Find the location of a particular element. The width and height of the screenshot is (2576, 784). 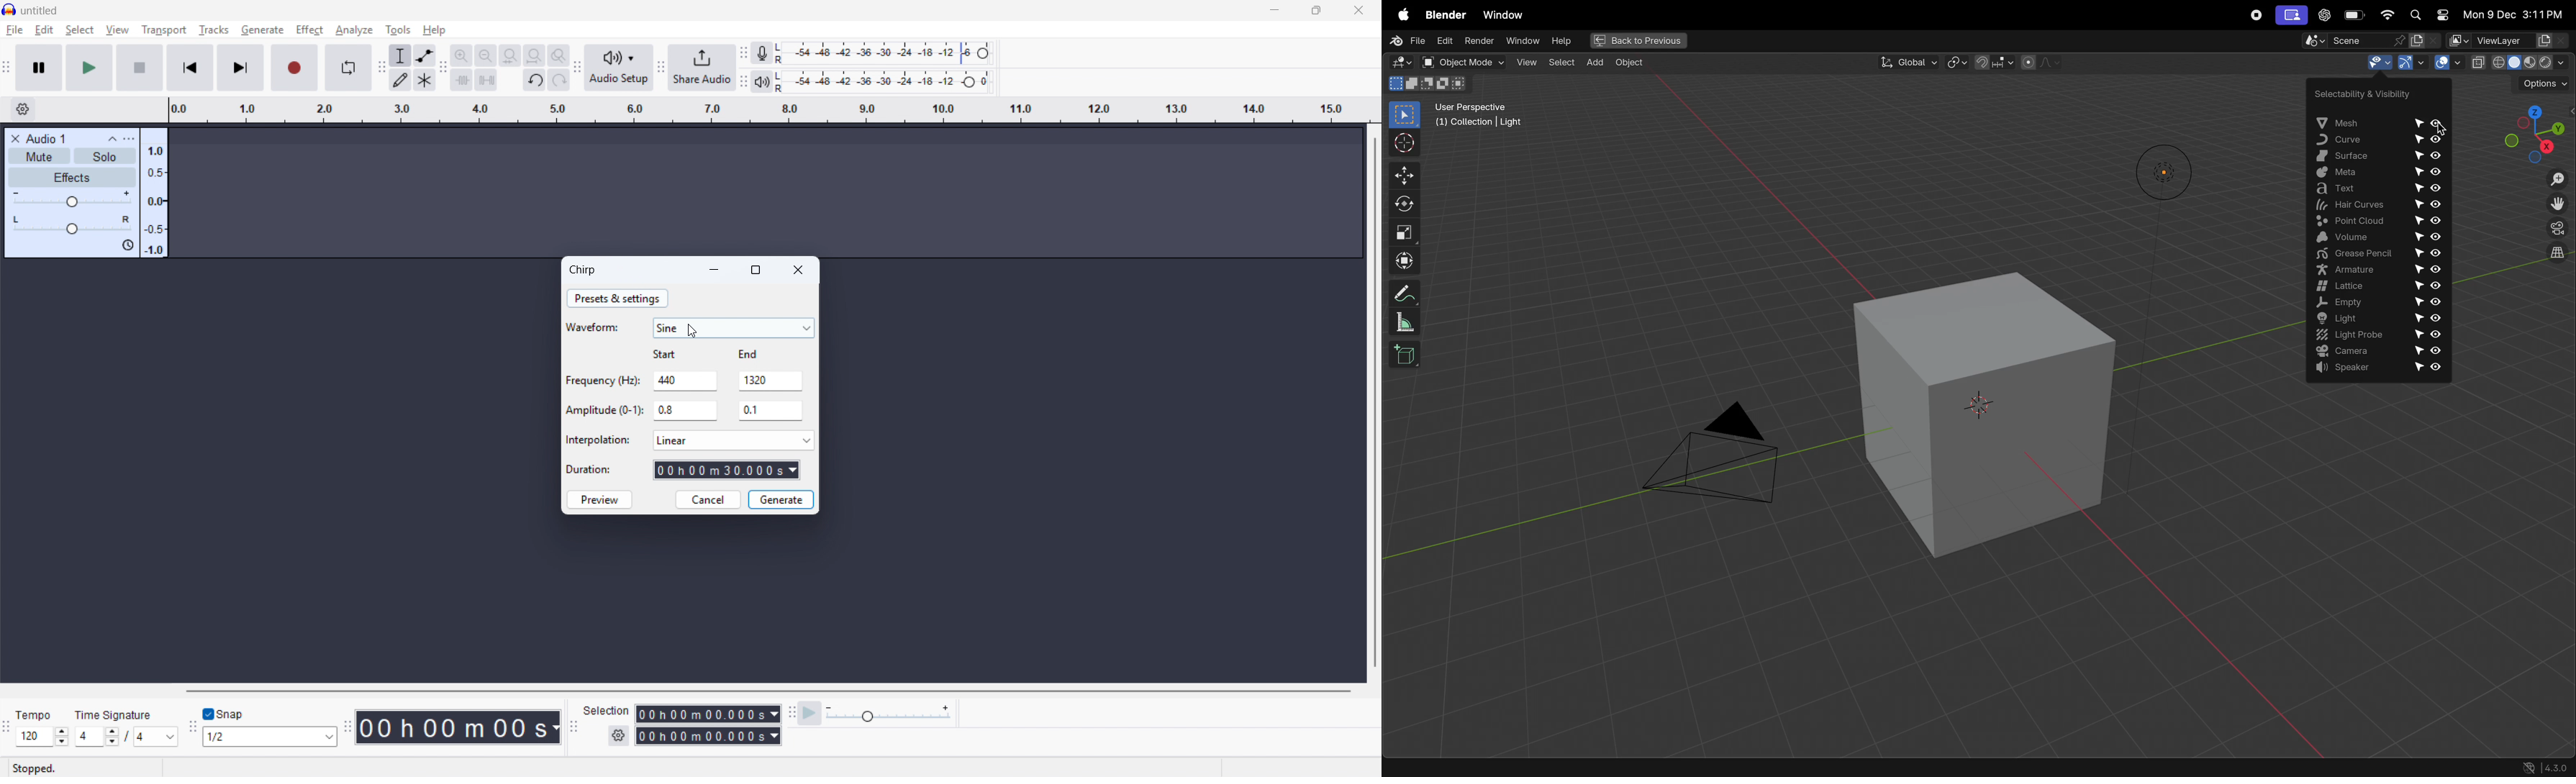

camera is located at coordinates (1713, 459).